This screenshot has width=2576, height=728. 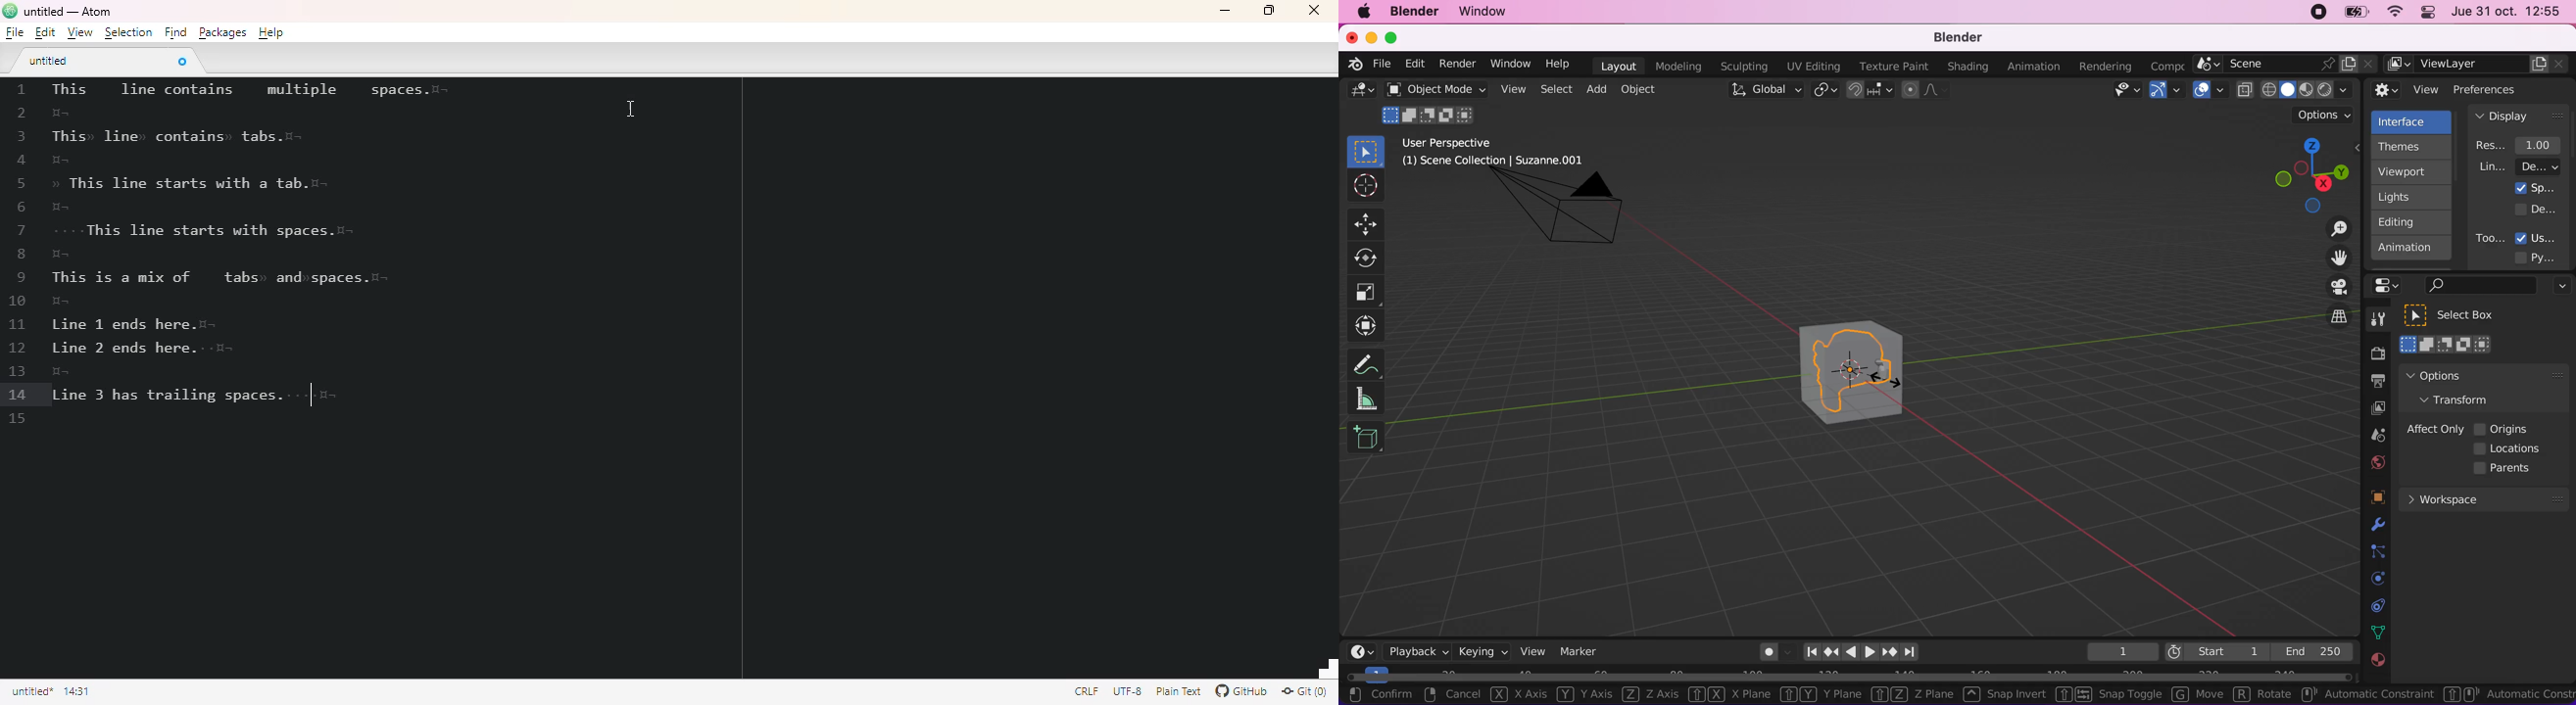 What do you see at coordinates (1364, 186) in the screenshot?
I see `` at bounding box center [1364, 186].